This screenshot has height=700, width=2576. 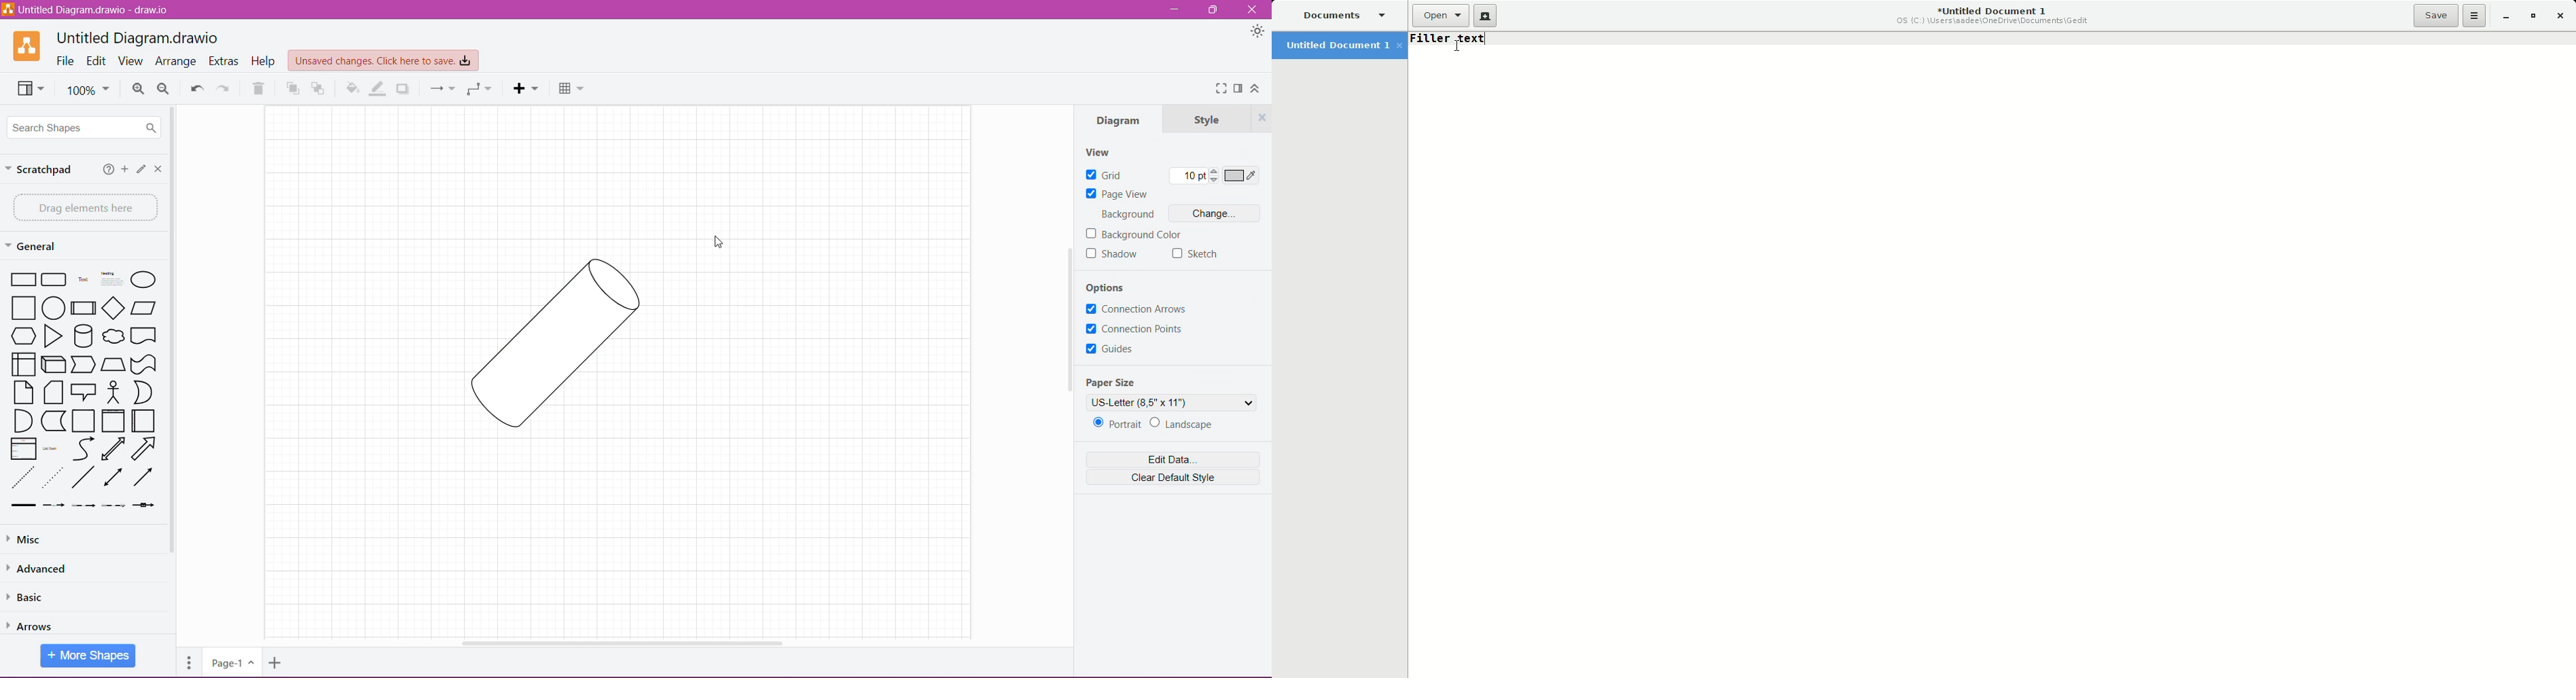 I want to click on File, so click(x=66, y=62).